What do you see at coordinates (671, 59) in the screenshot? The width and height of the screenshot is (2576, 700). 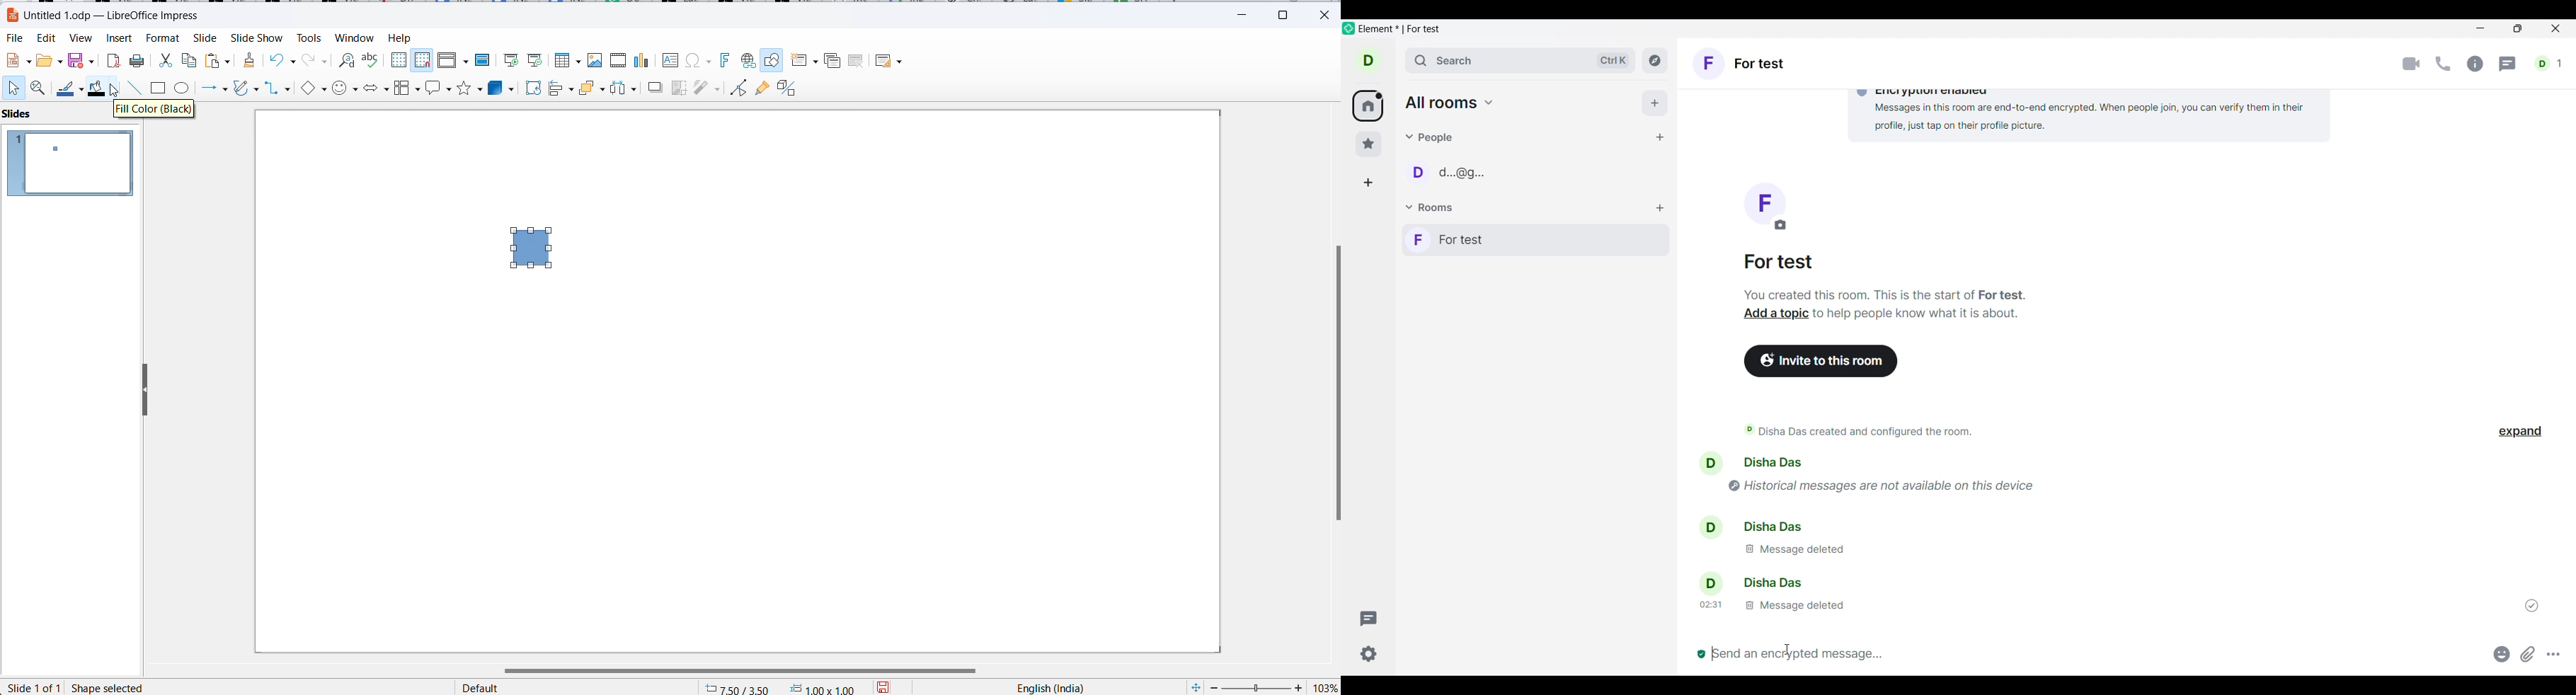 I see `Insert text` at bounding box center [671, 59].